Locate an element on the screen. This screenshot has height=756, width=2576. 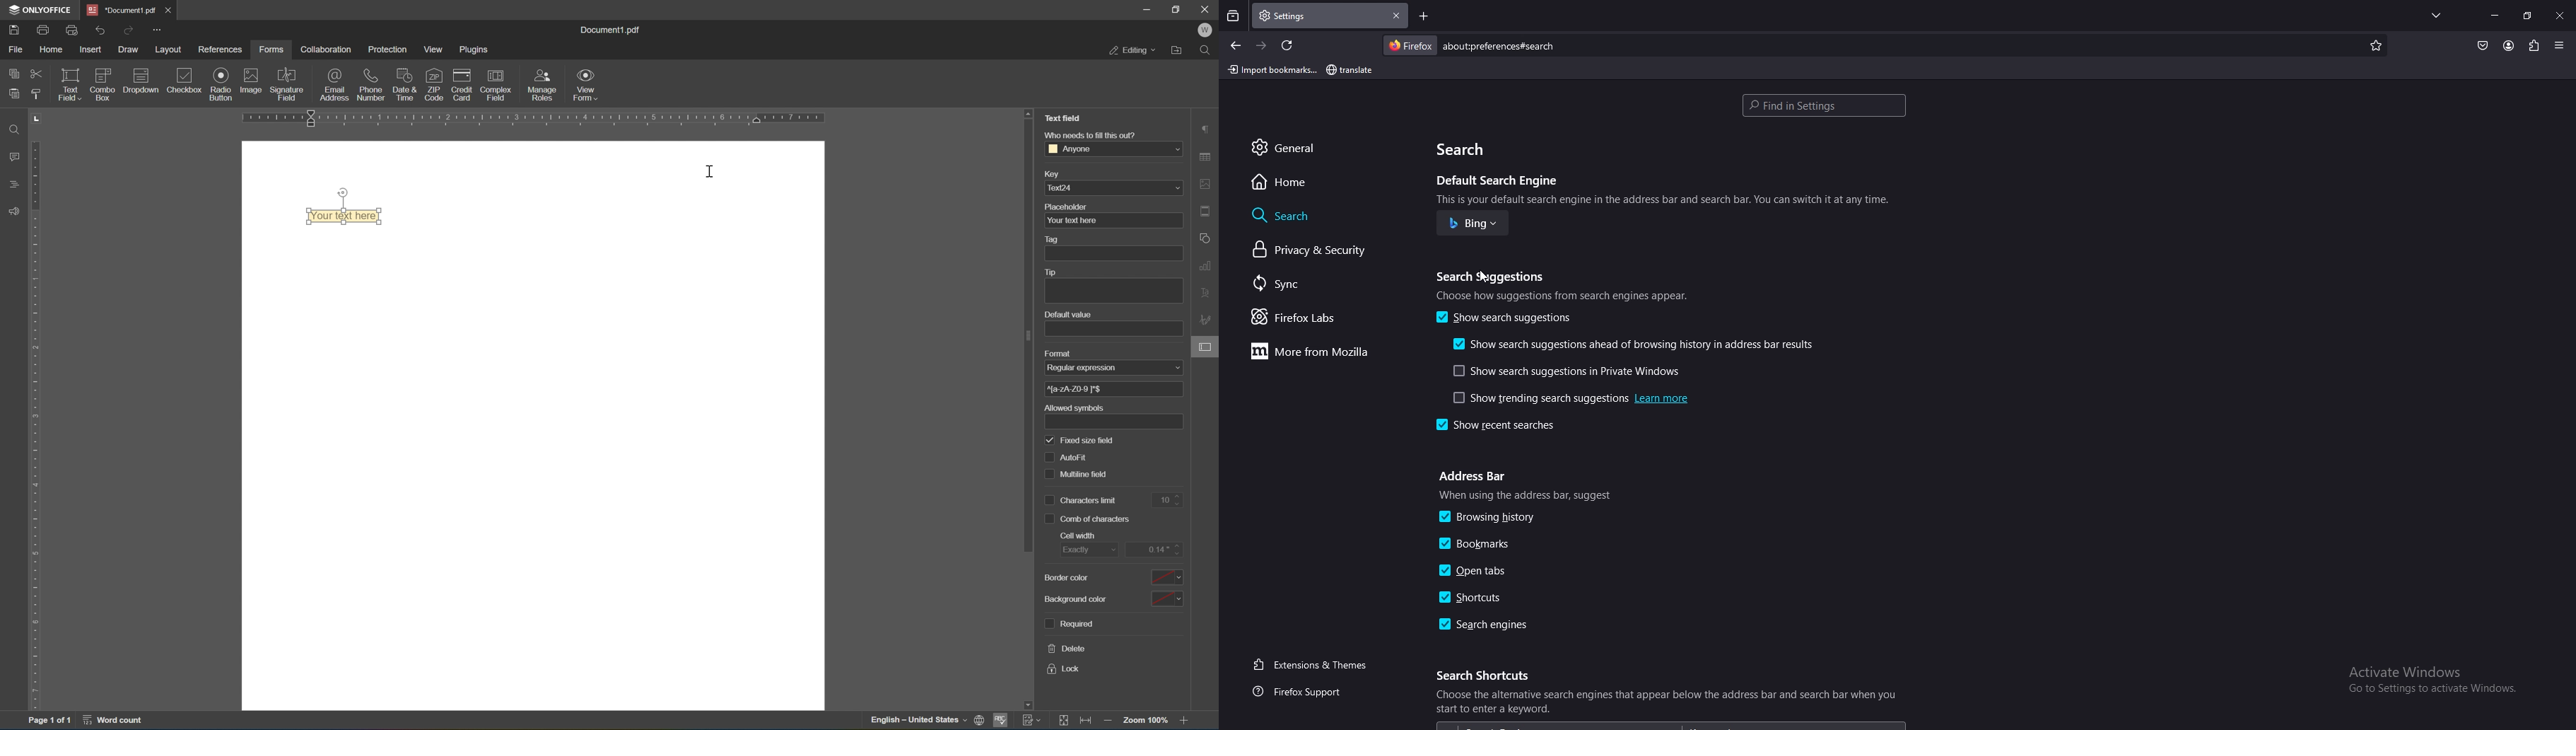
add default value is located at coordinates (1114, 330).